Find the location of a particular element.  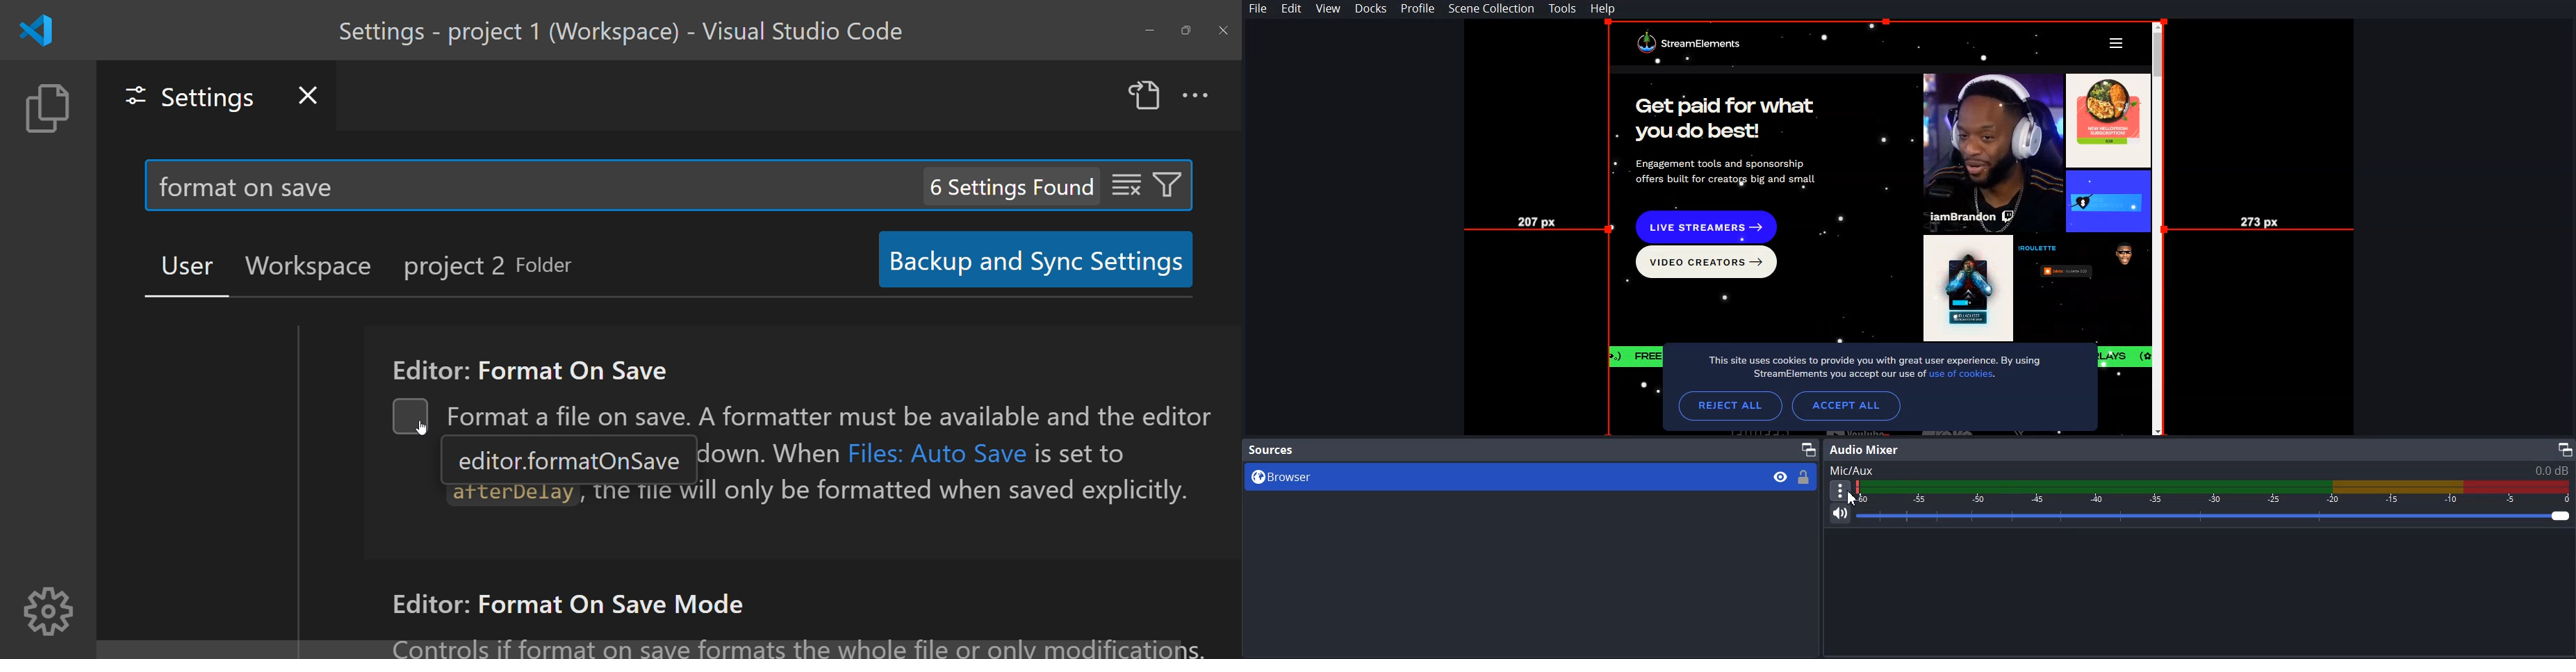

more actions is located at coordinates (1200, 96).